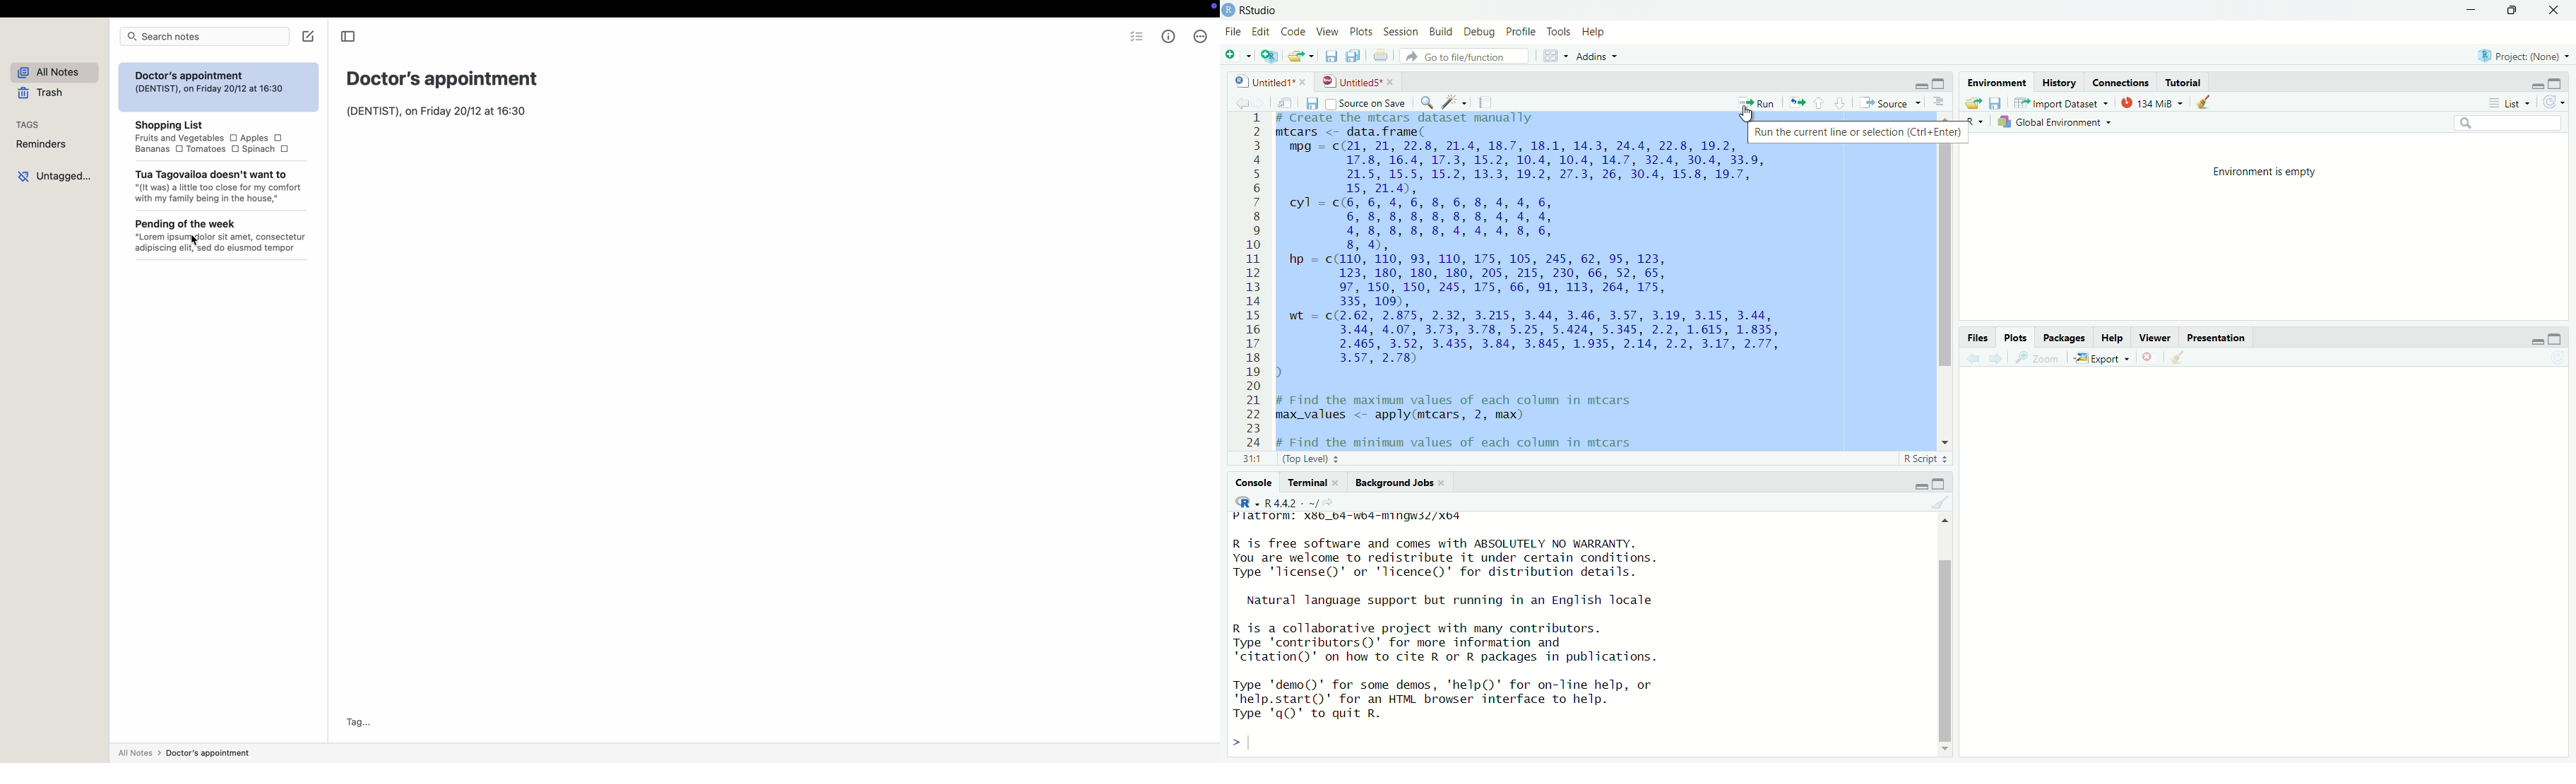  Describe the element at coordinates (1971, 105) in the screenshot. I see `move` at that location.